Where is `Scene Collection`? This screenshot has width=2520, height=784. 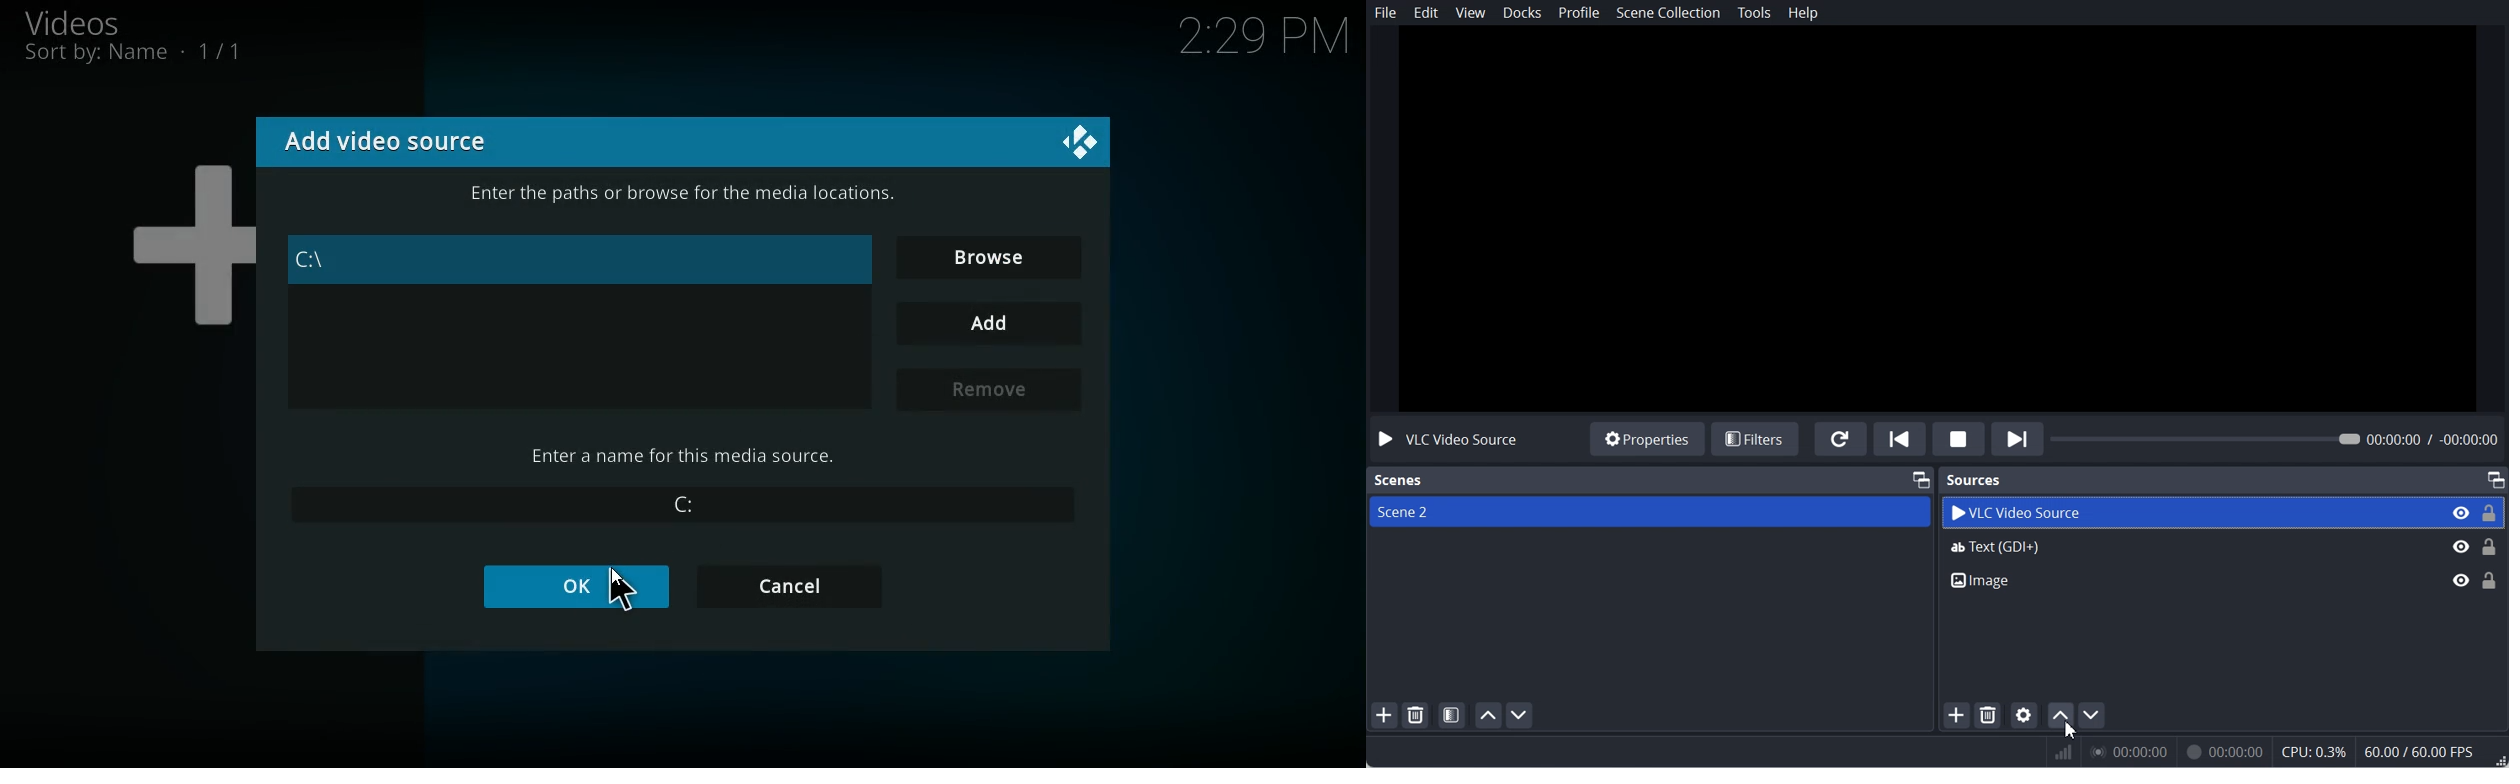 Scene Collection is located at coordinates (1669, 12).